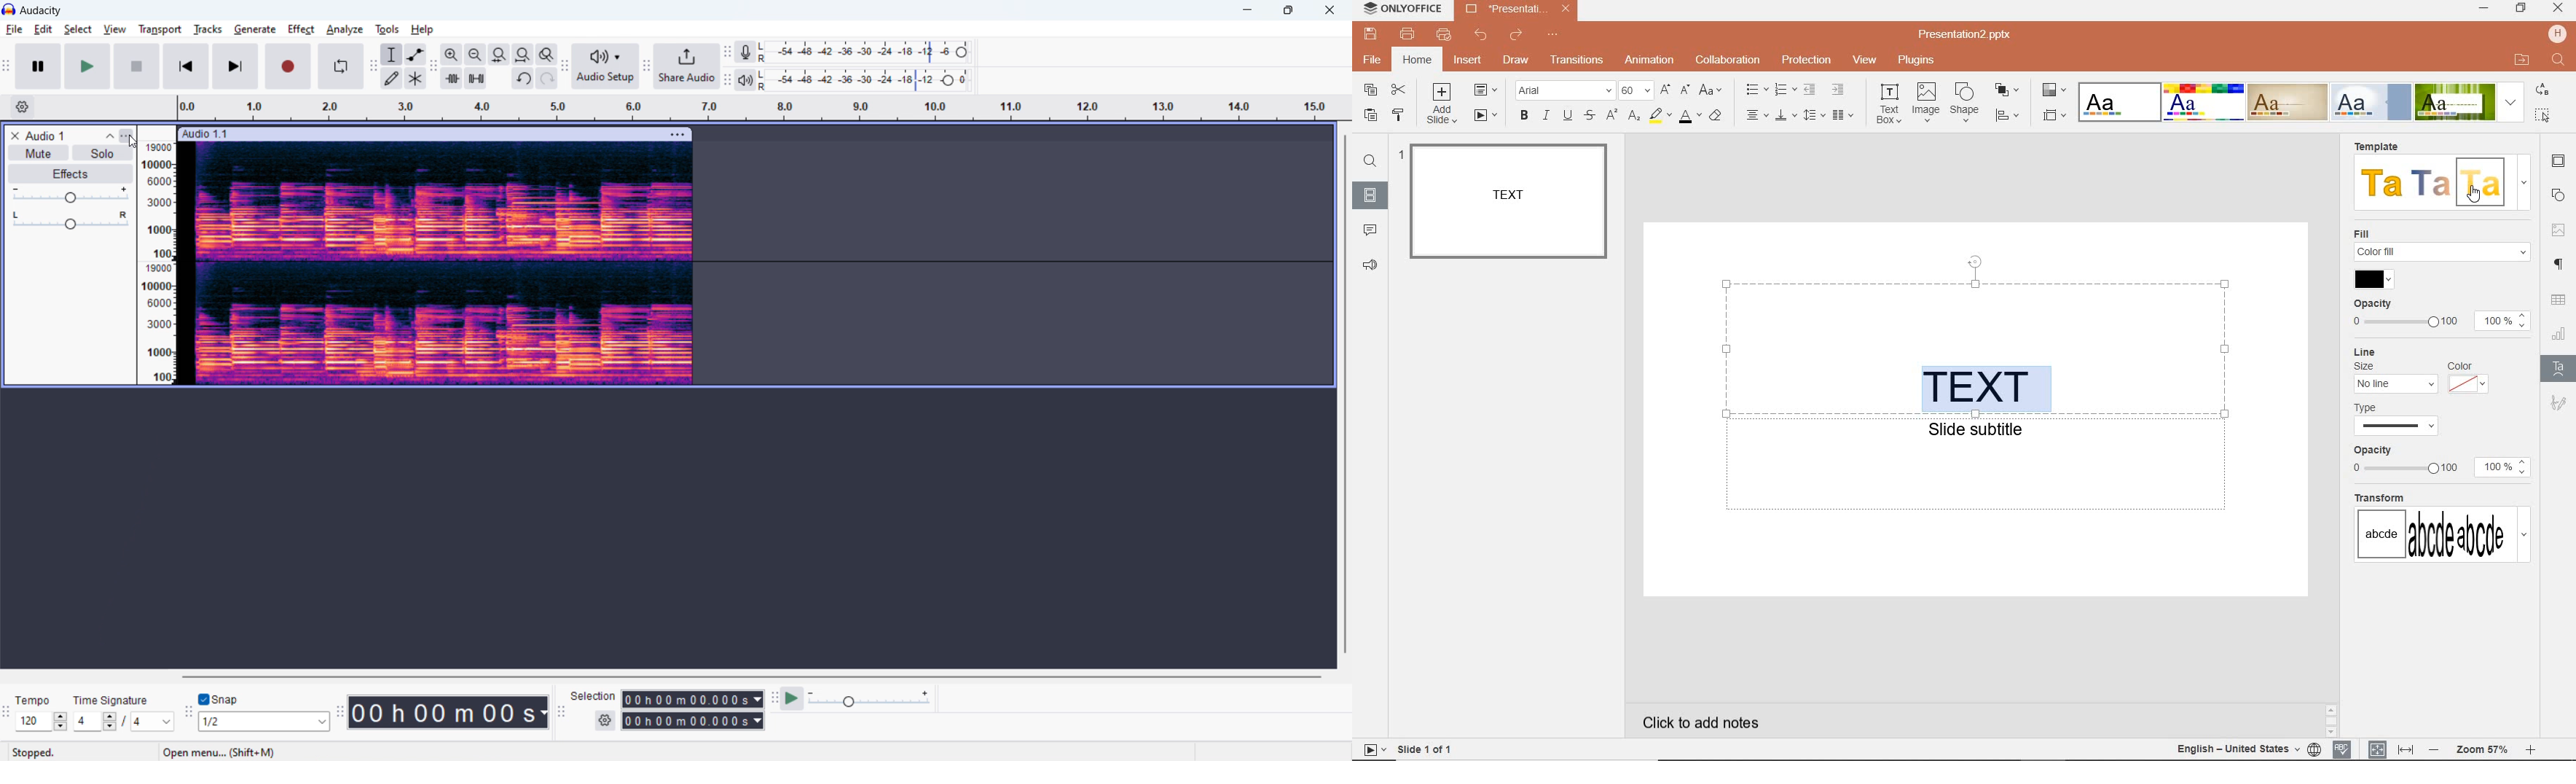 The image size is (2576, 784). Describe the element at coordinates (2505, 467) in the screenshot. I see `opacity level` at that location.